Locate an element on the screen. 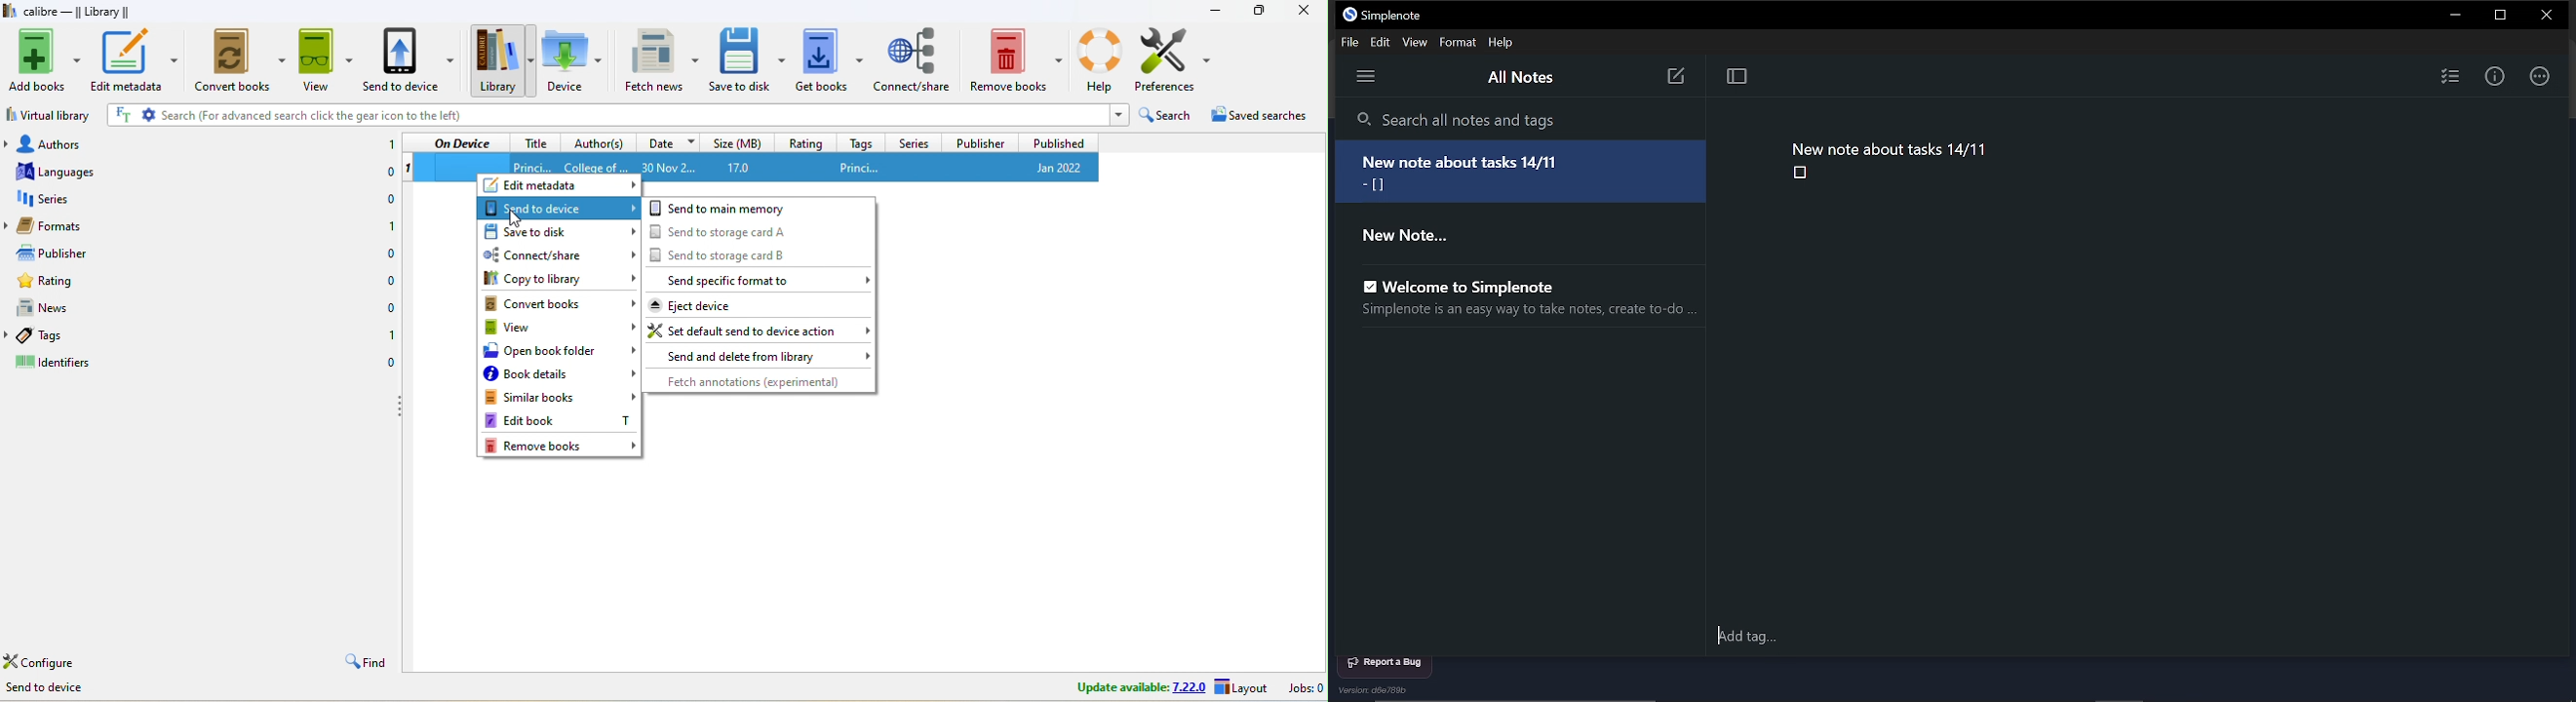 This screenshot has height=728, width=2576. drag to collapse is located at coordinates (403, 408).